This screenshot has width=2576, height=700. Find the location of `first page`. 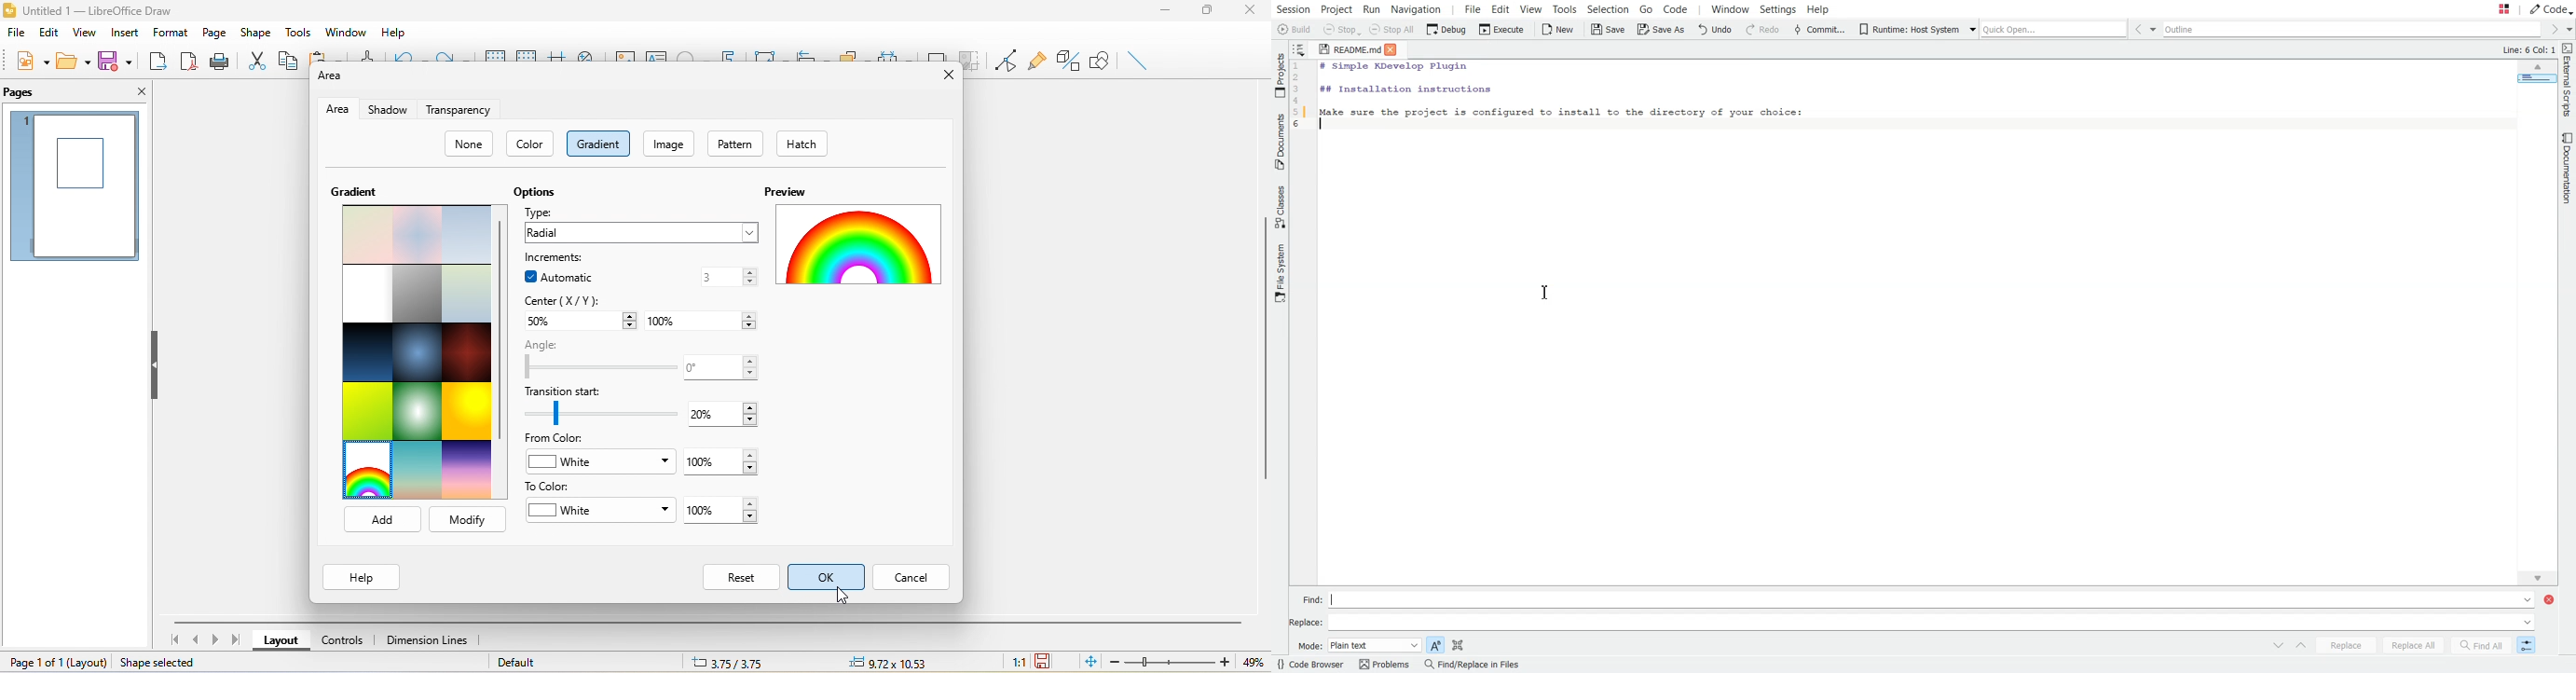

first page is located at coordinates (176, 639).